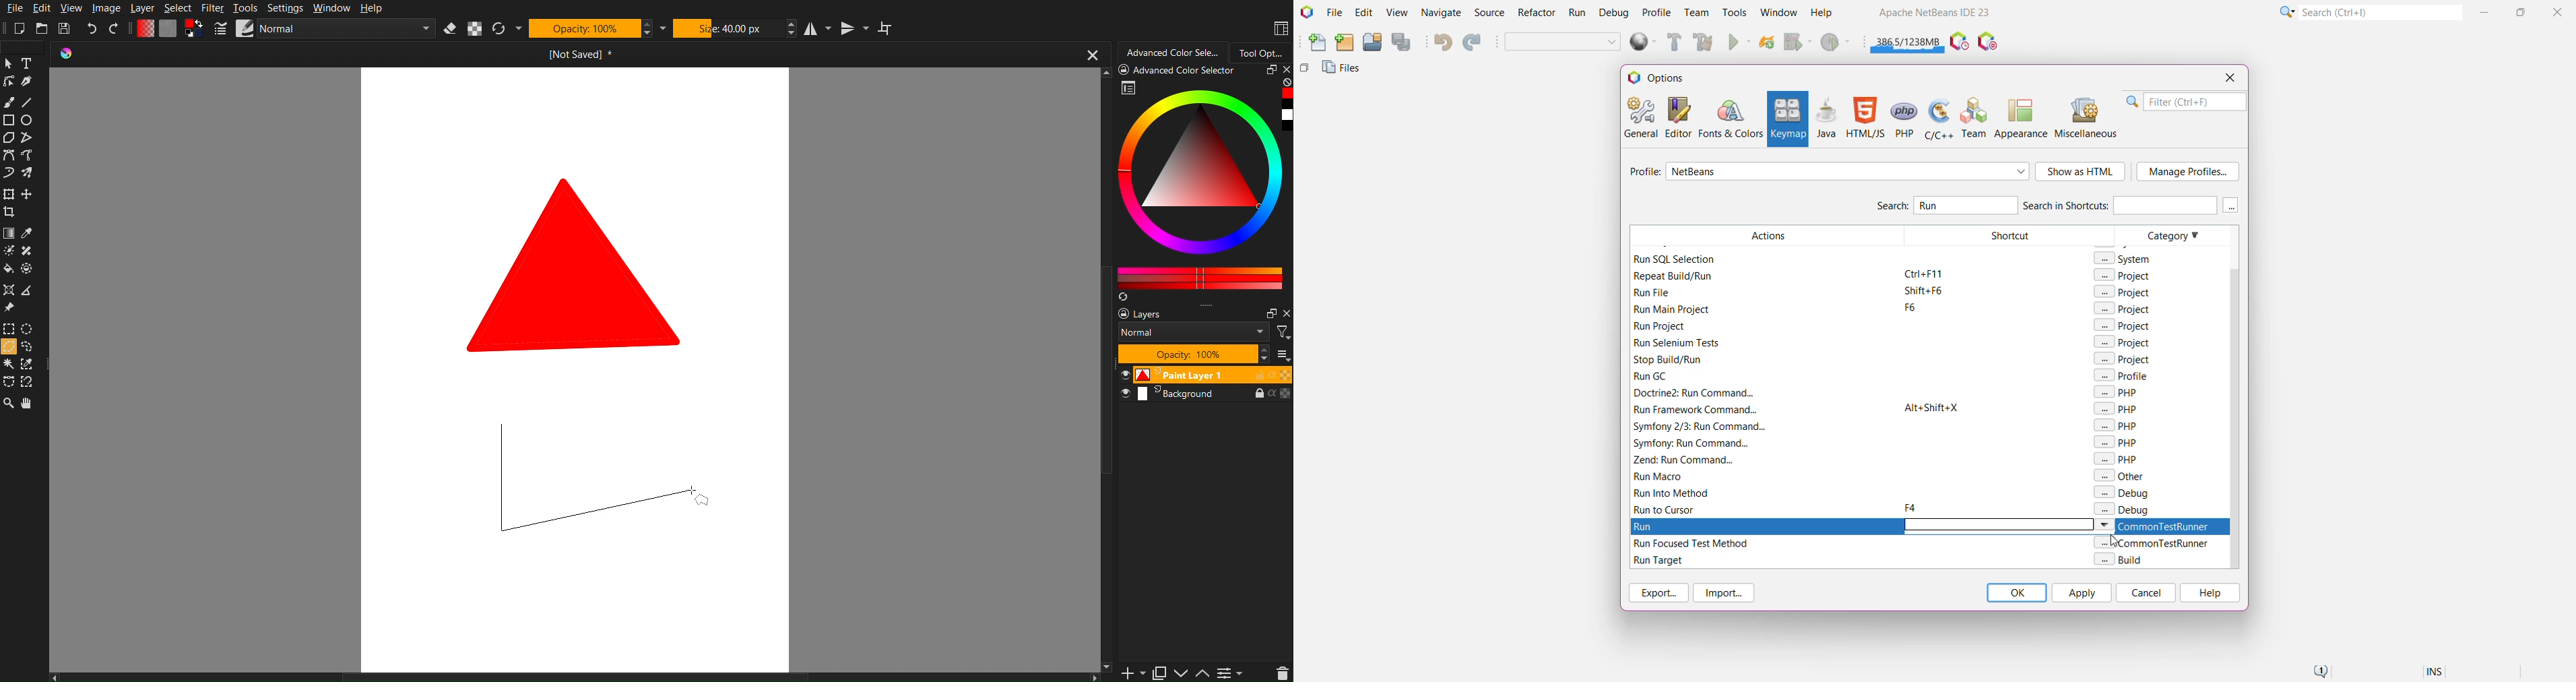  What do you see at coordinates (578, 56) in the screenshot?
I see `Current Document` at bounding box center [578, 56].